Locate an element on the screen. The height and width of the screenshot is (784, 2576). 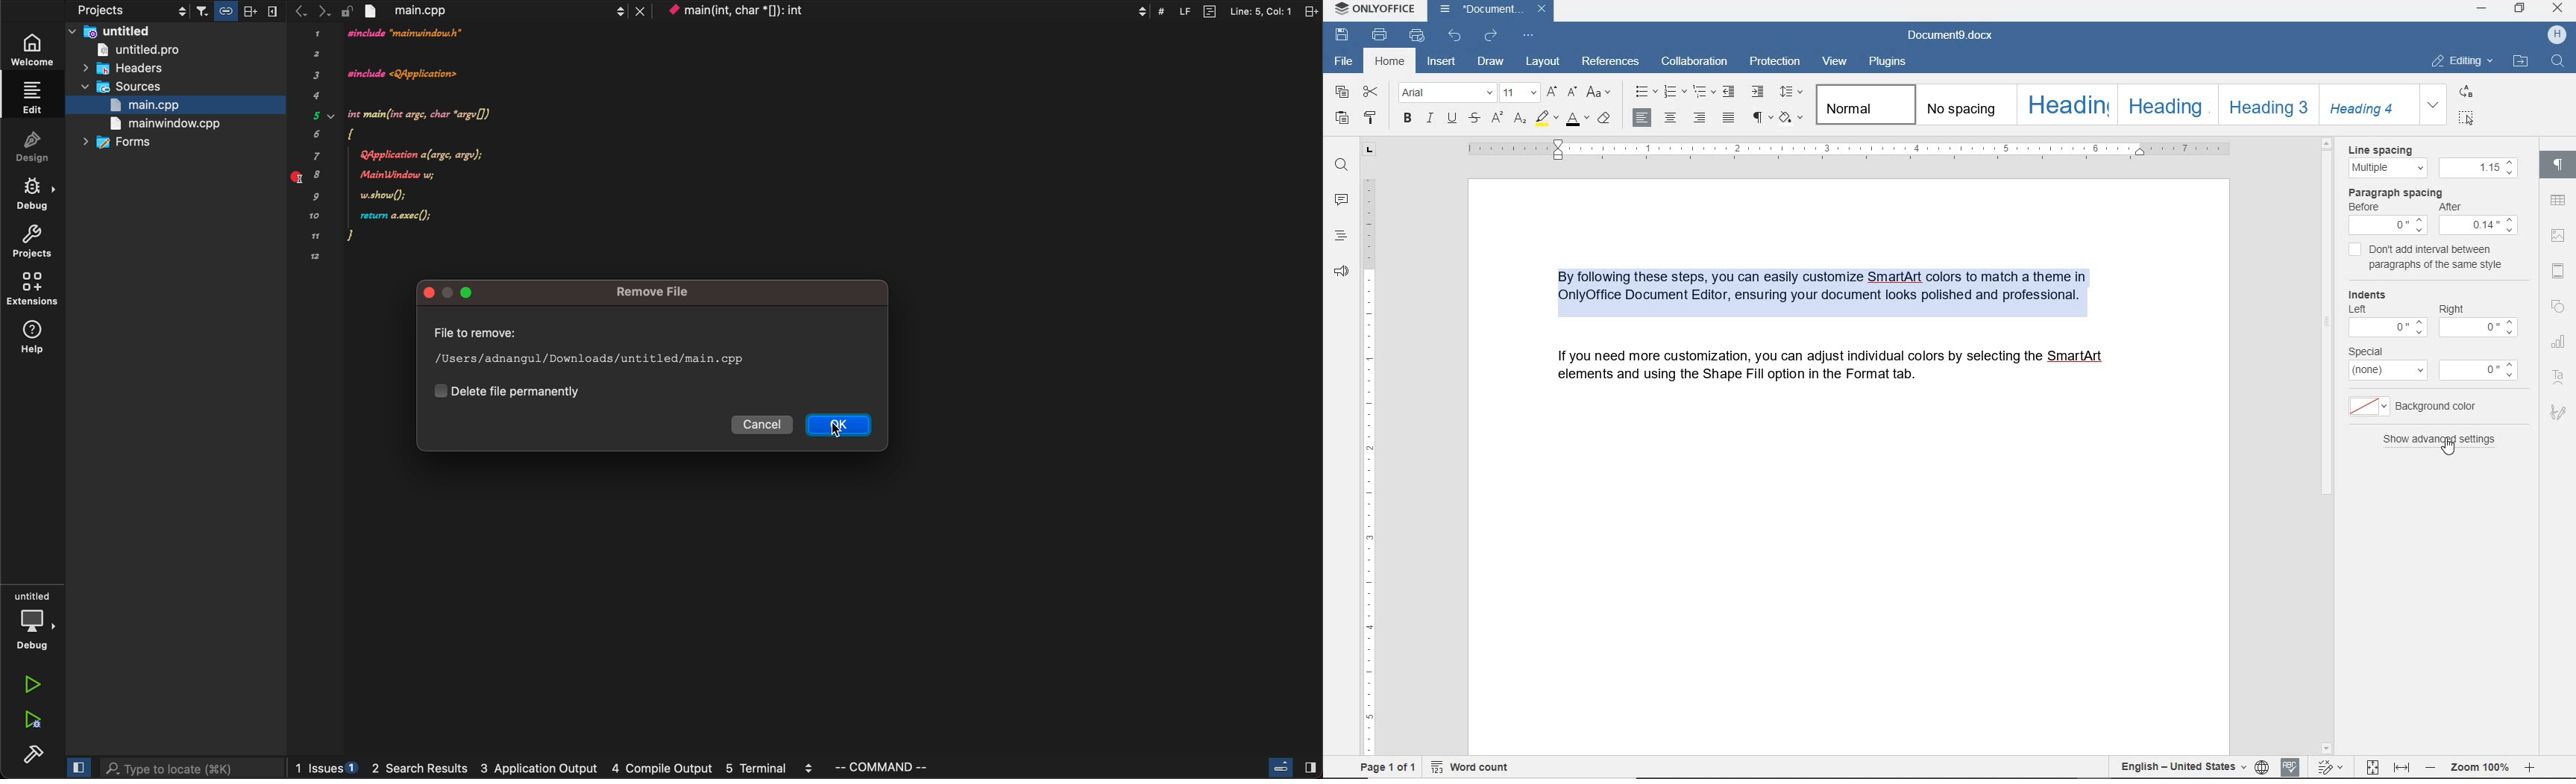
document name is located at coordinates (1951, 32).